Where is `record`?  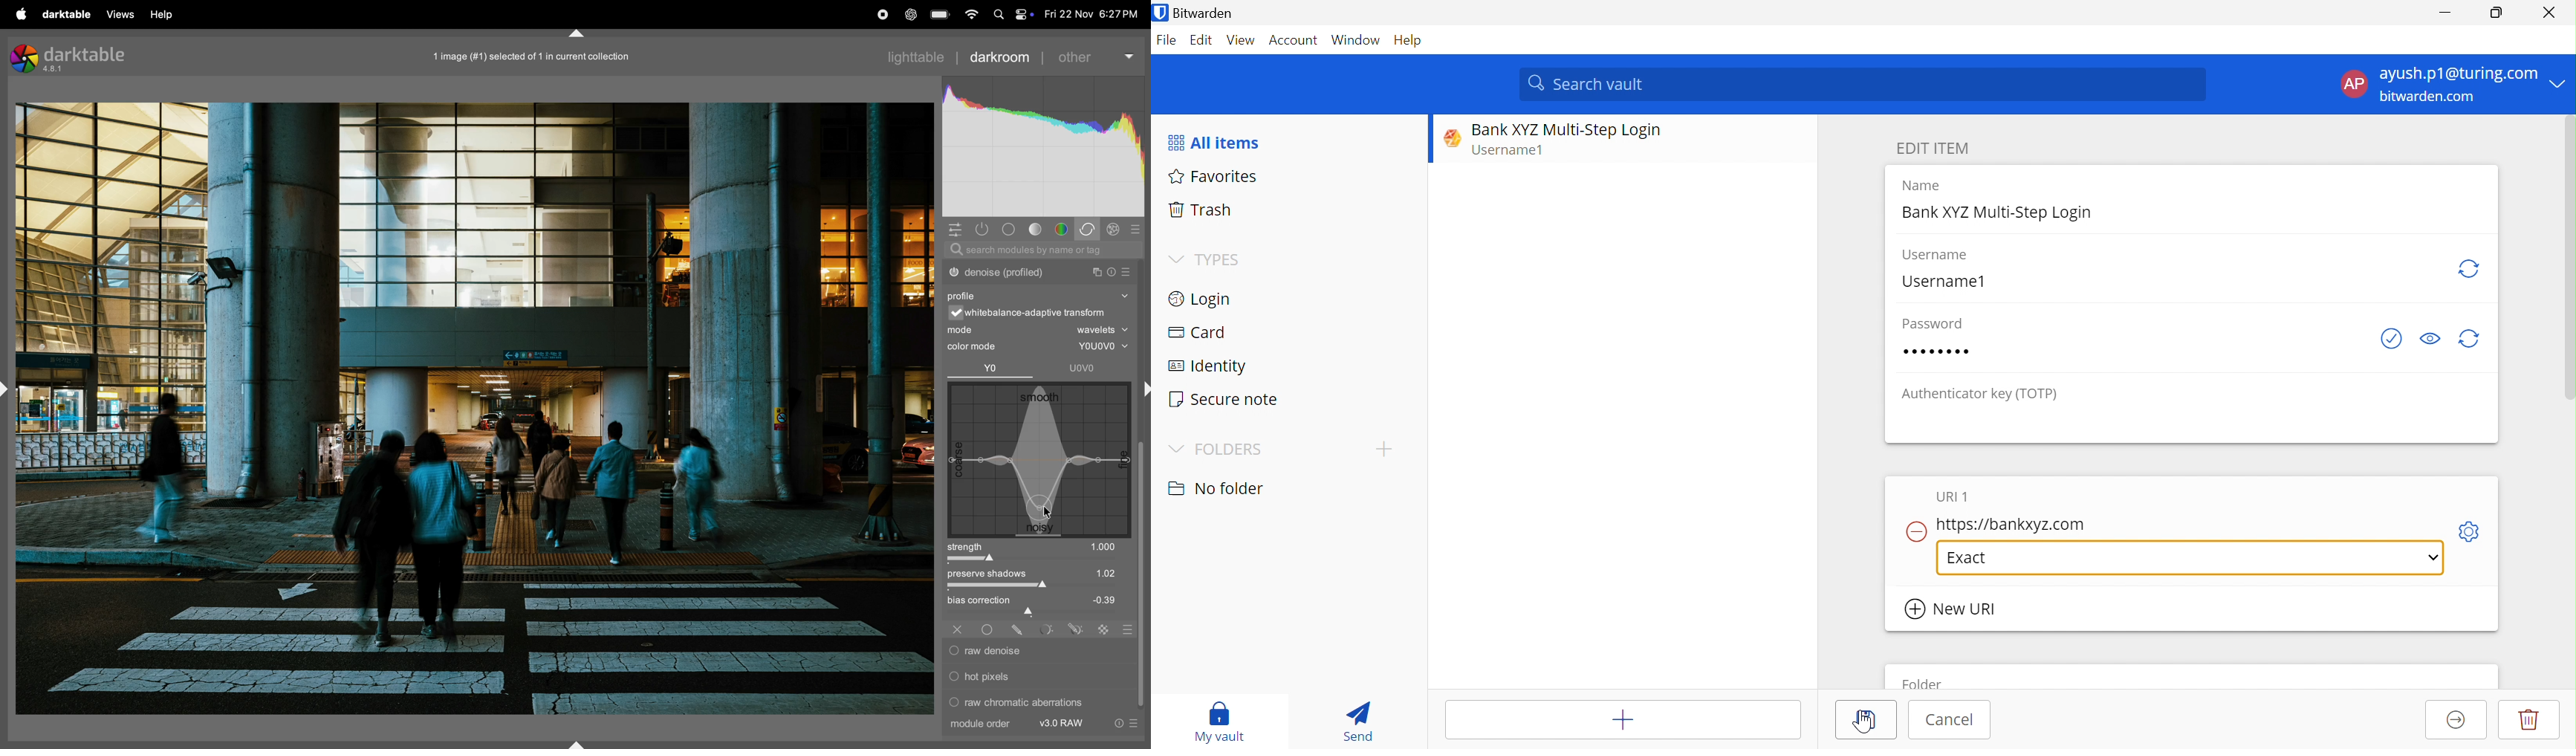
record is located at coordinates (883, 13).